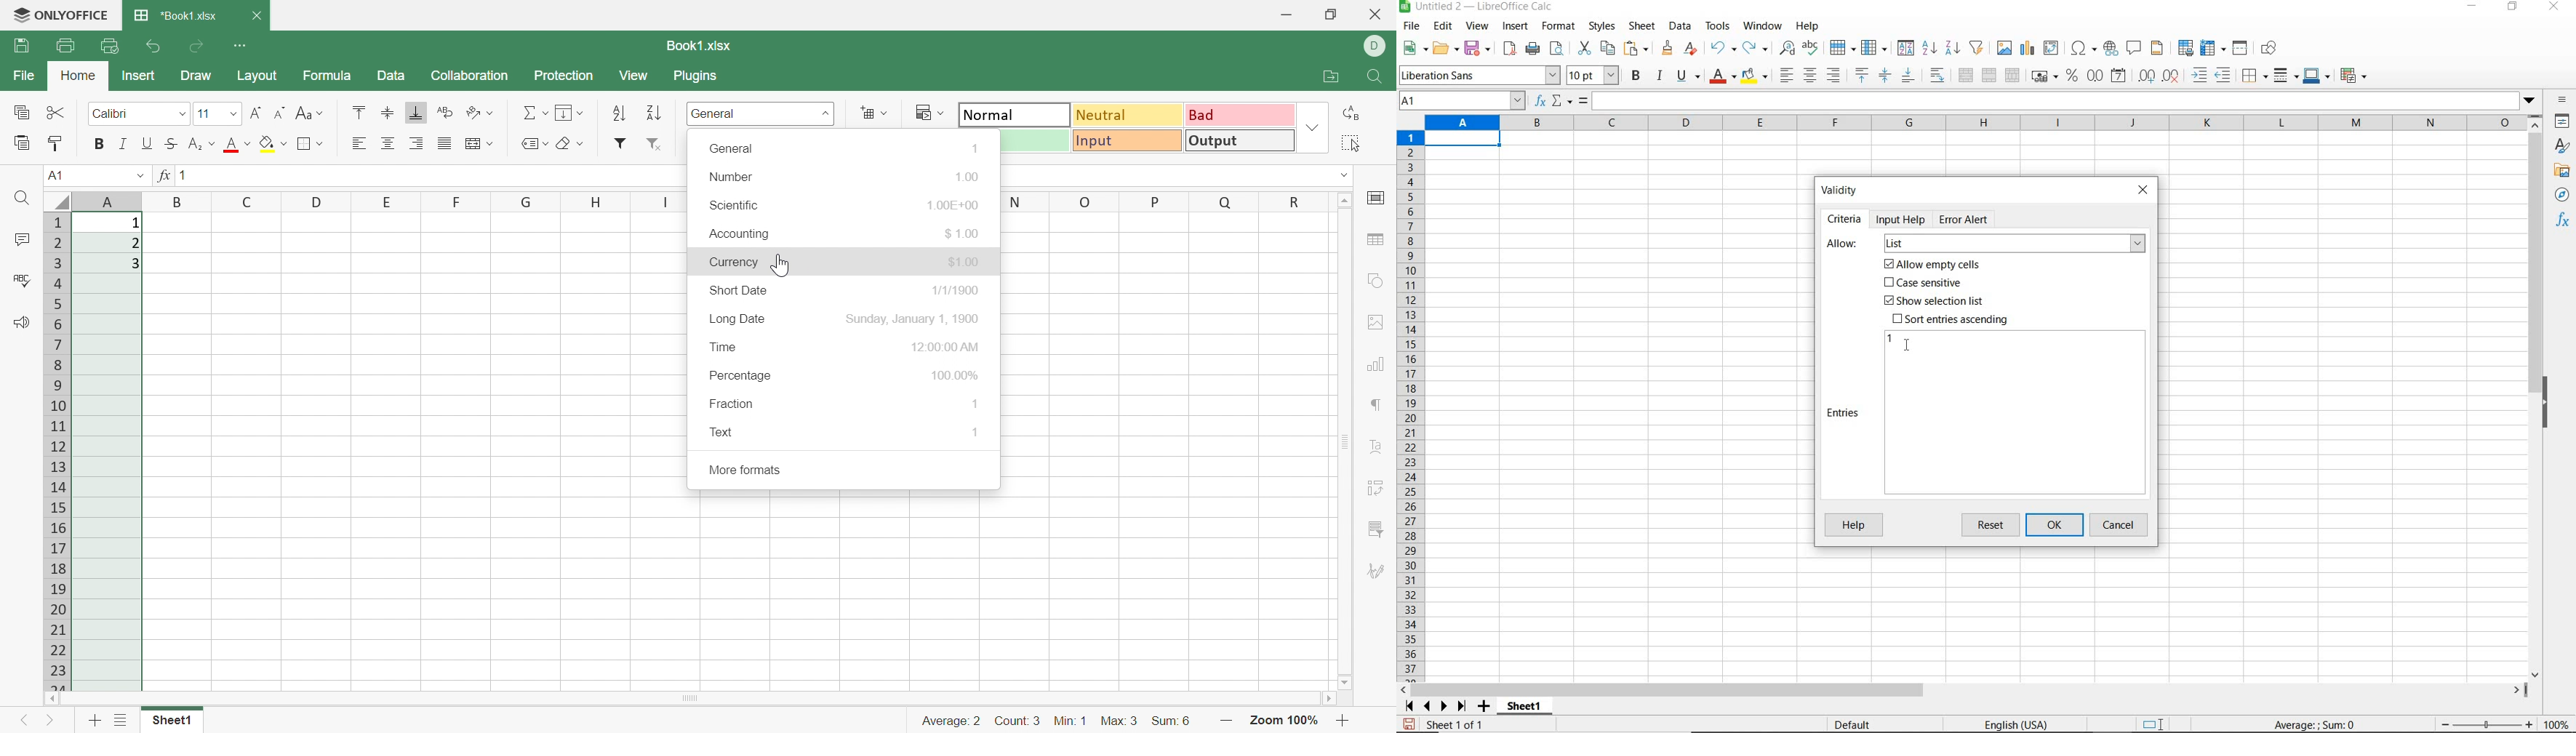  Describe the element at coordinates (1129, 114) in the screenshot. I see `Neutral` at that location.